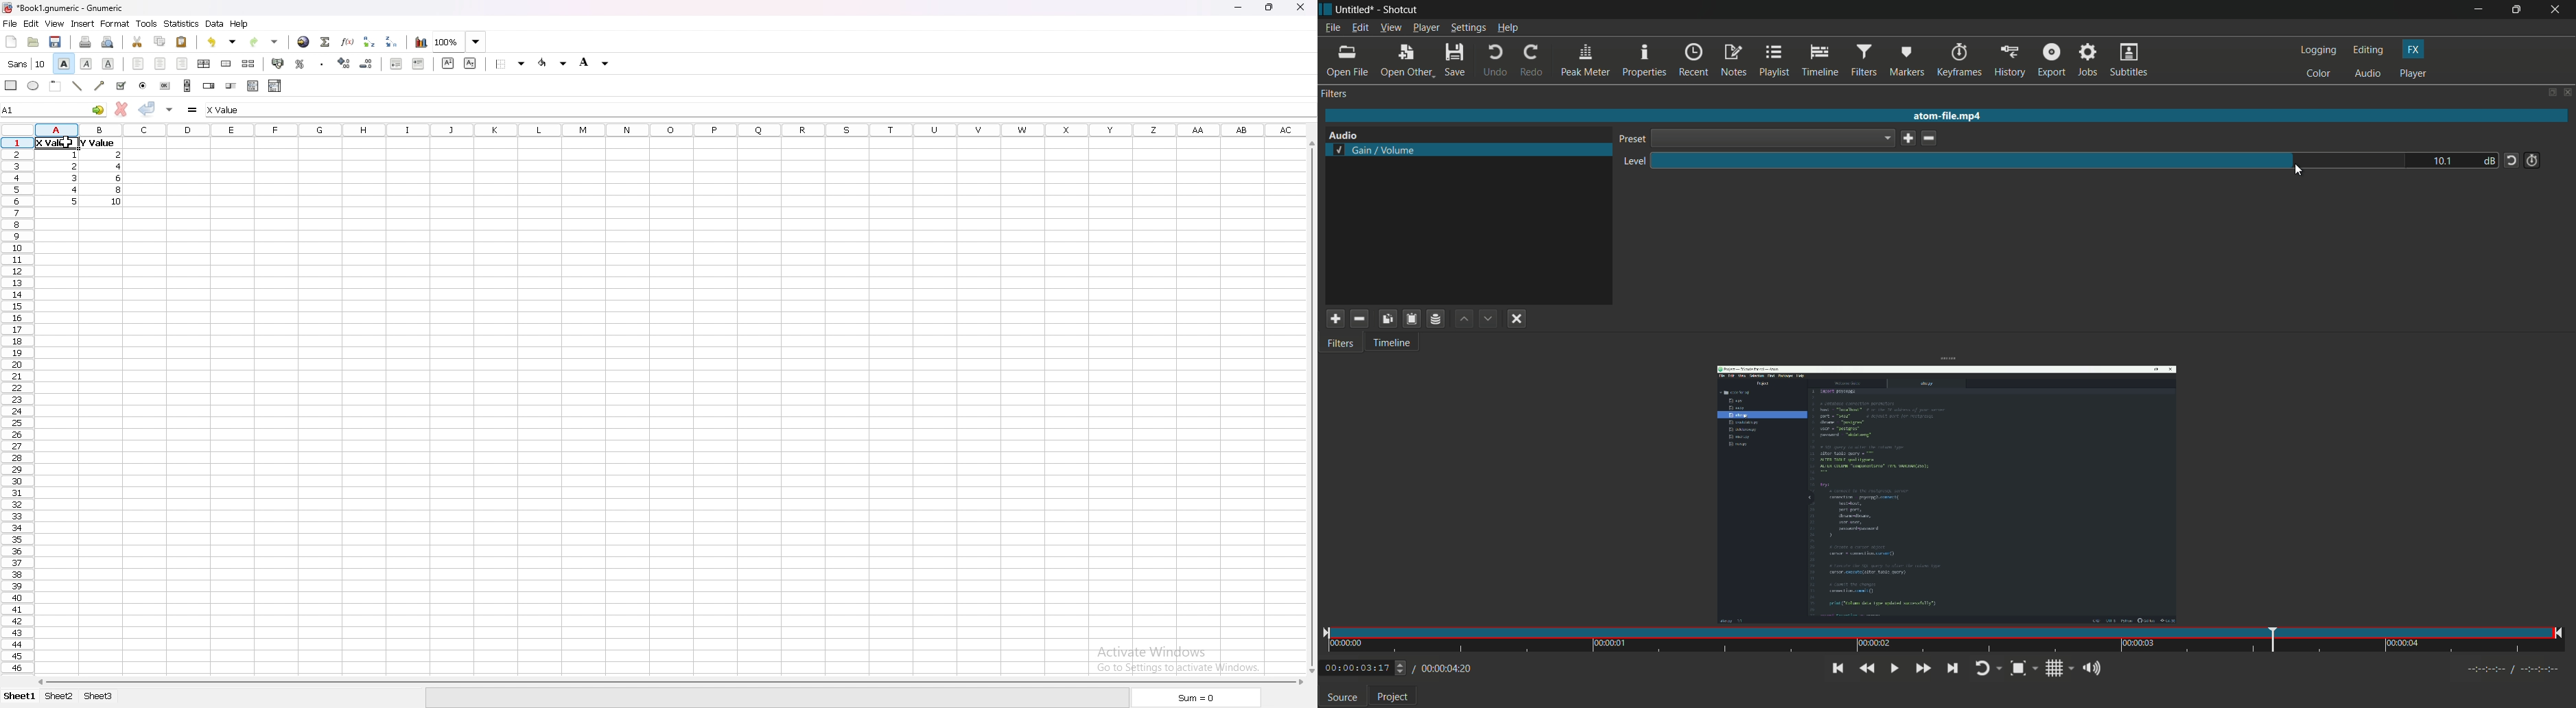 This screenshot has width=2576, height=728. What do you see at coordinates (182, 23) in the screenshot?
I see `statistics` at bounding box center [182, 23].